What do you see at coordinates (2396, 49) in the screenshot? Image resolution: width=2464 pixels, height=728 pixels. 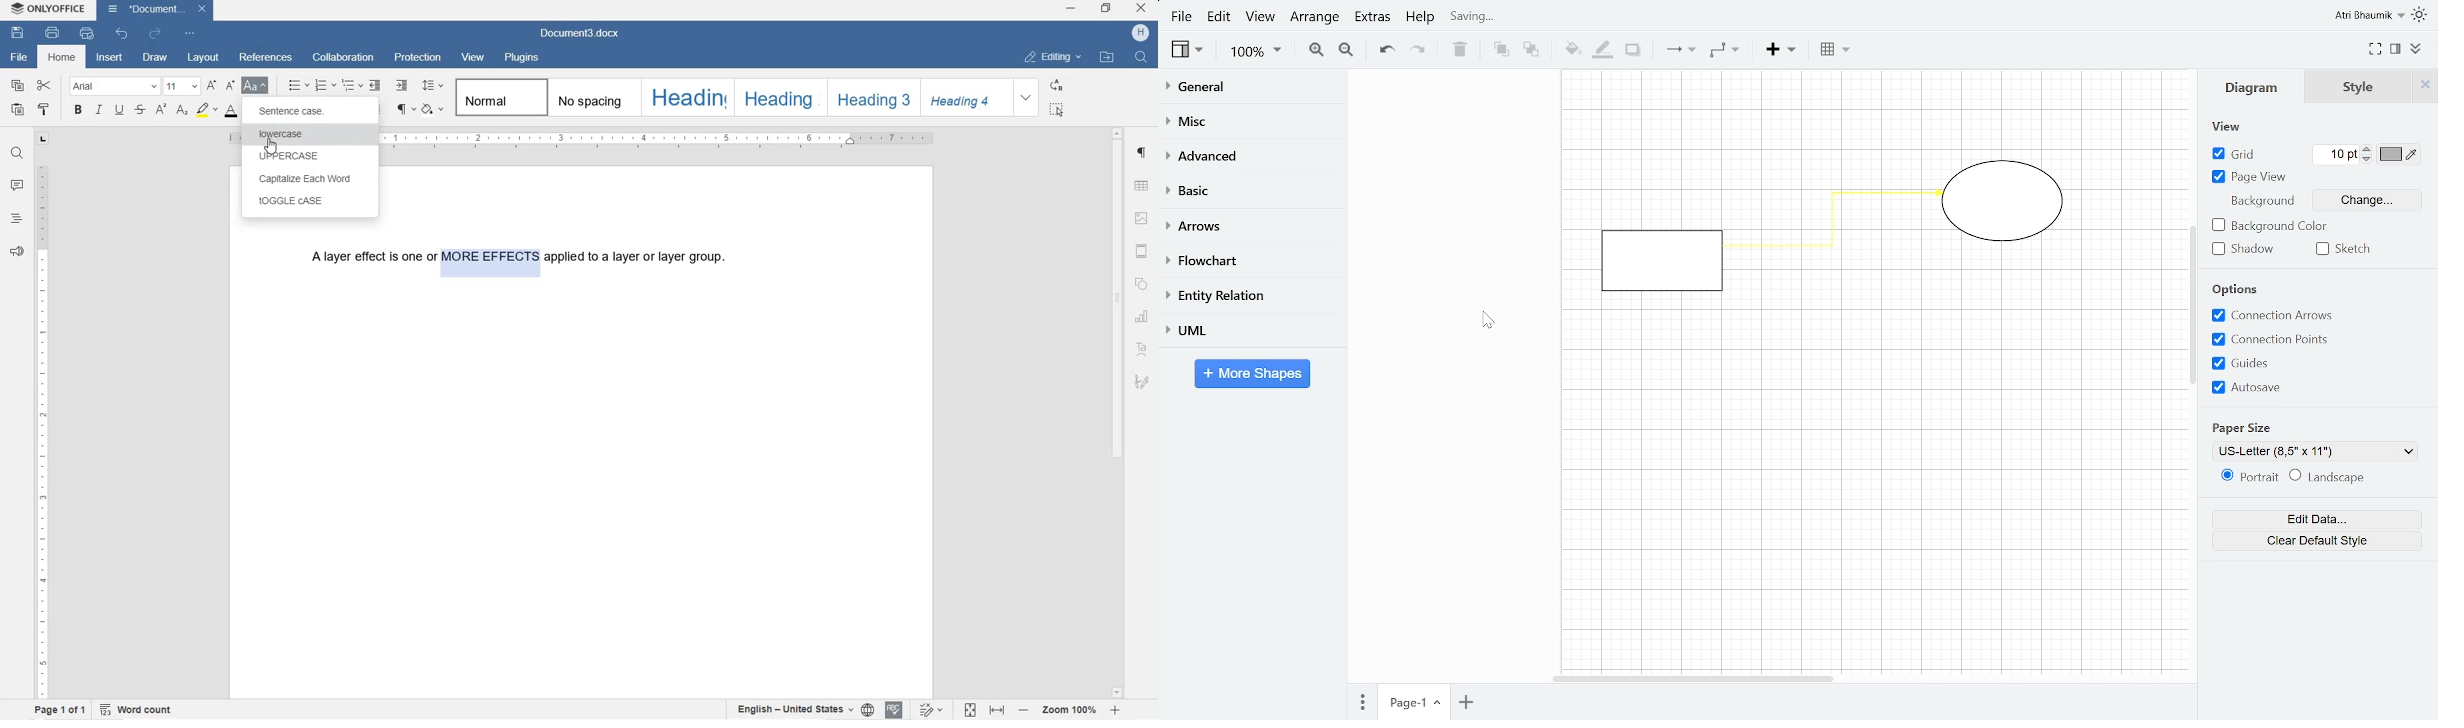 I see `Format` at bounding box center [2396, 49].